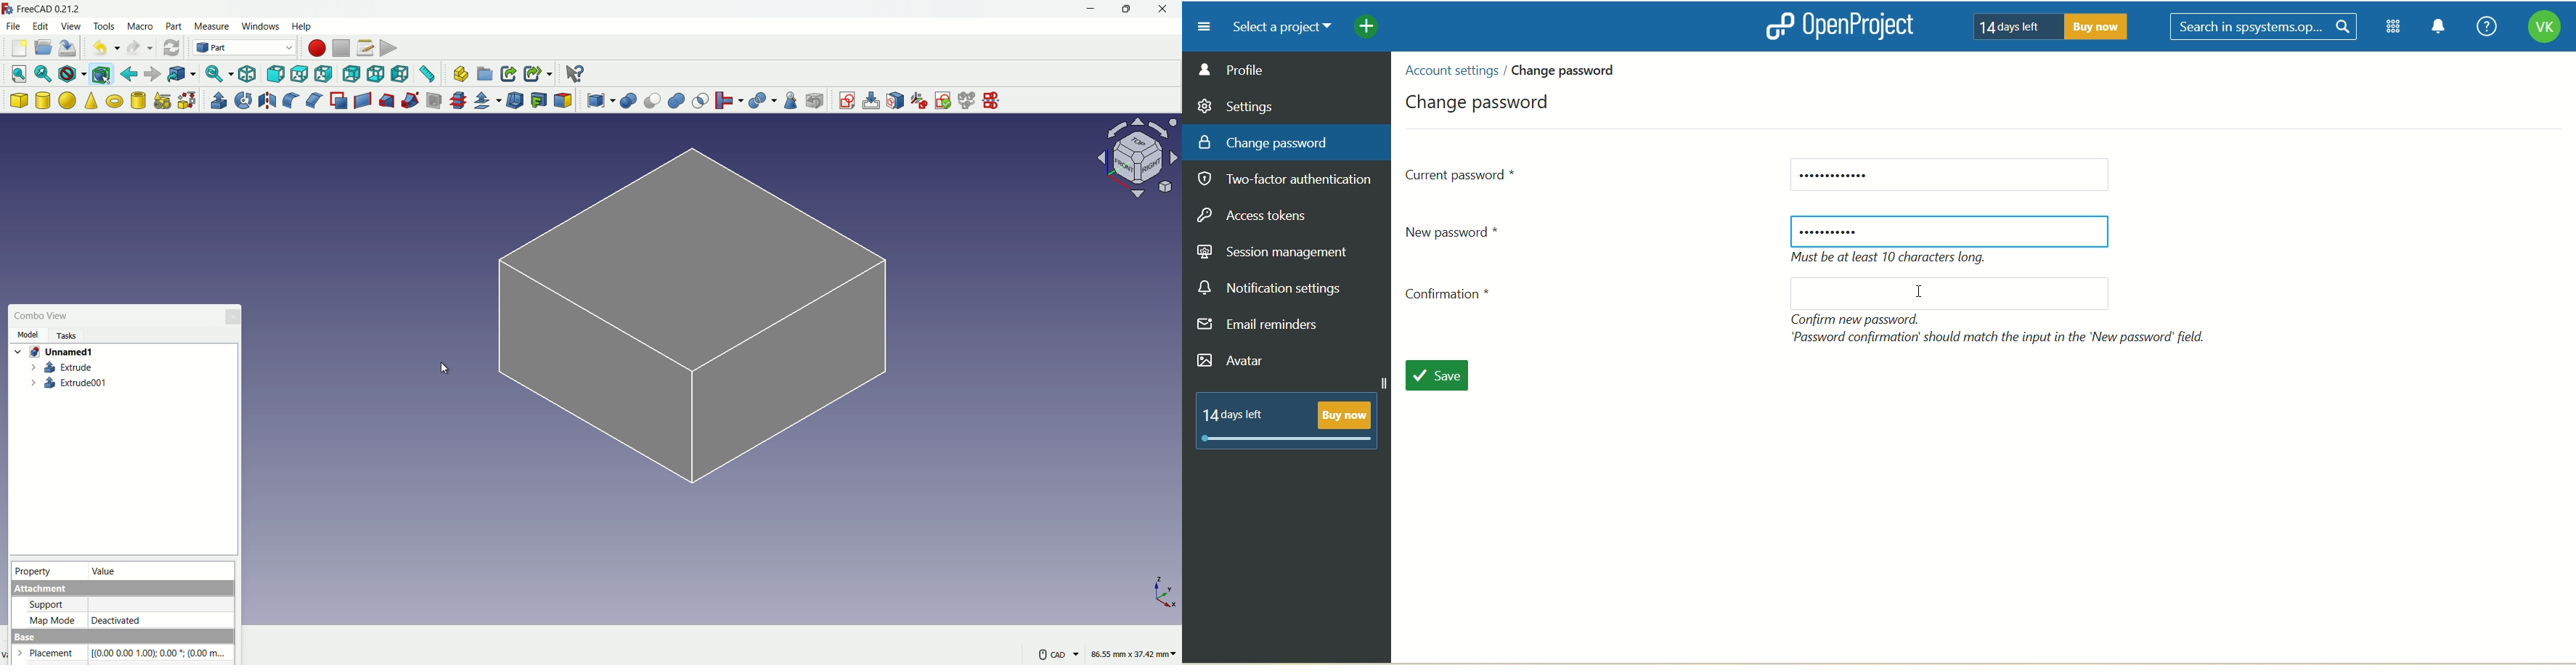  Describe the element at coordinates (129, 75) in the screenshot. I see `go back` at that location.